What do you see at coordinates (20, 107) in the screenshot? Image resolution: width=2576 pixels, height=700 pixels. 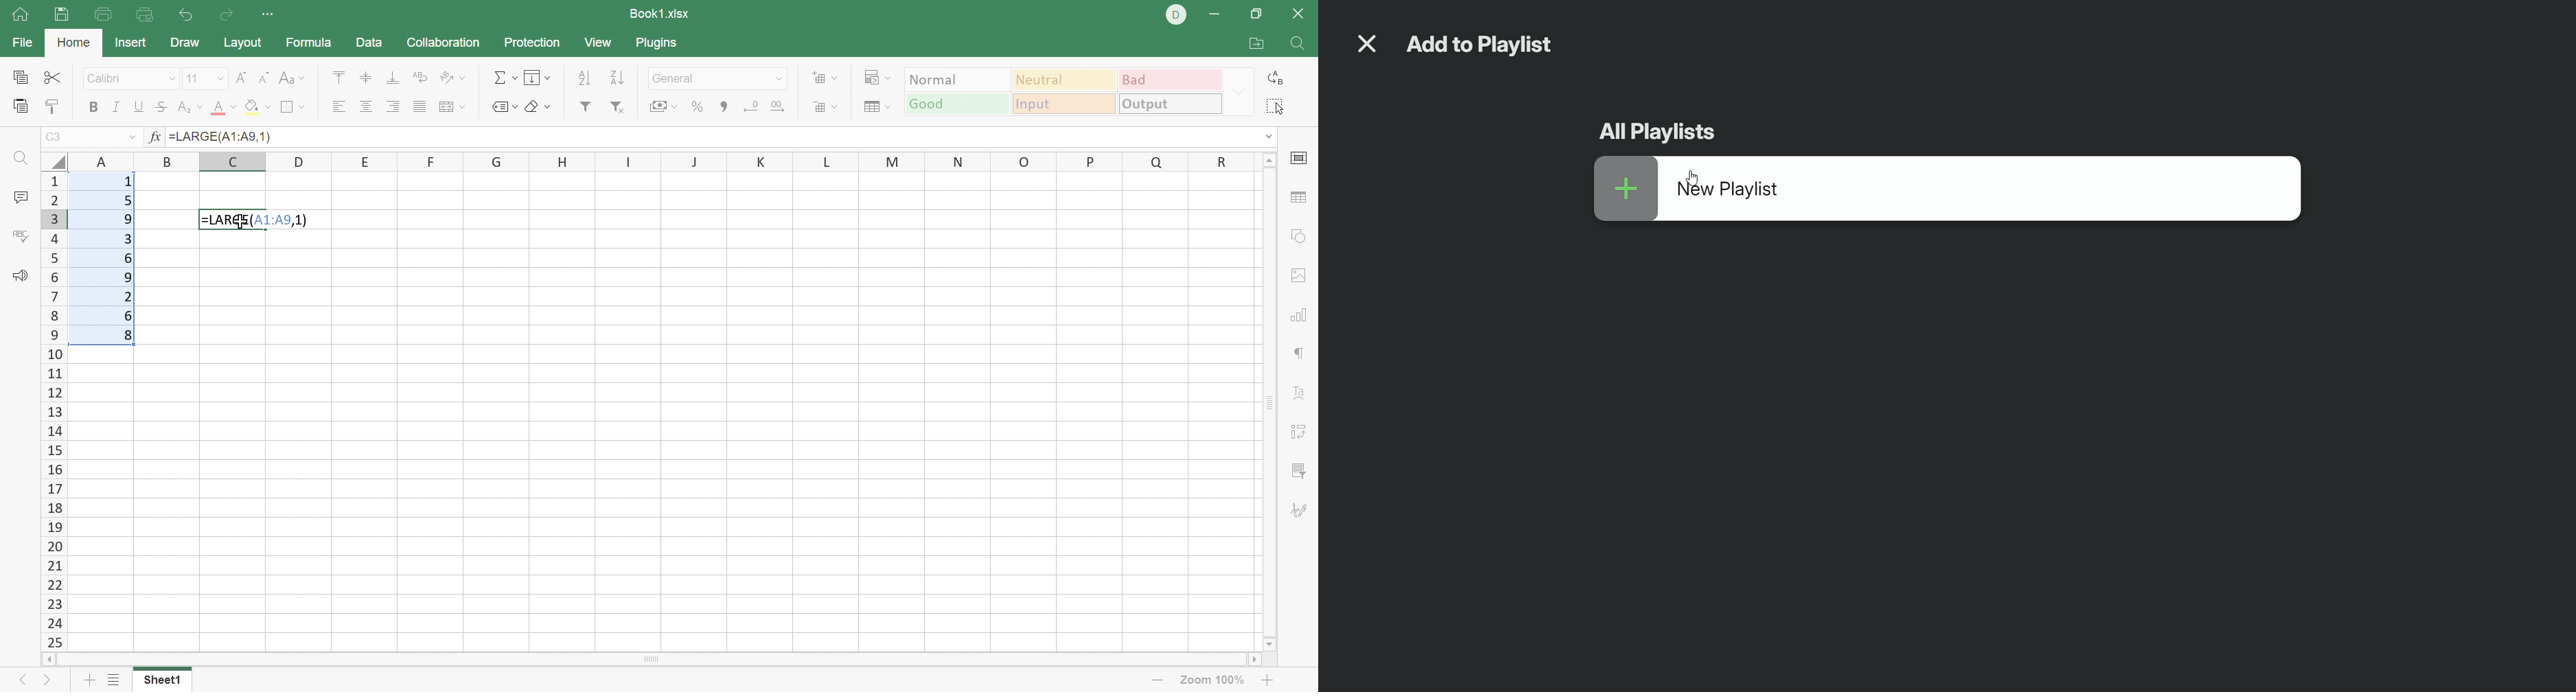 I see `Paste` at bounding box center [20, 107].